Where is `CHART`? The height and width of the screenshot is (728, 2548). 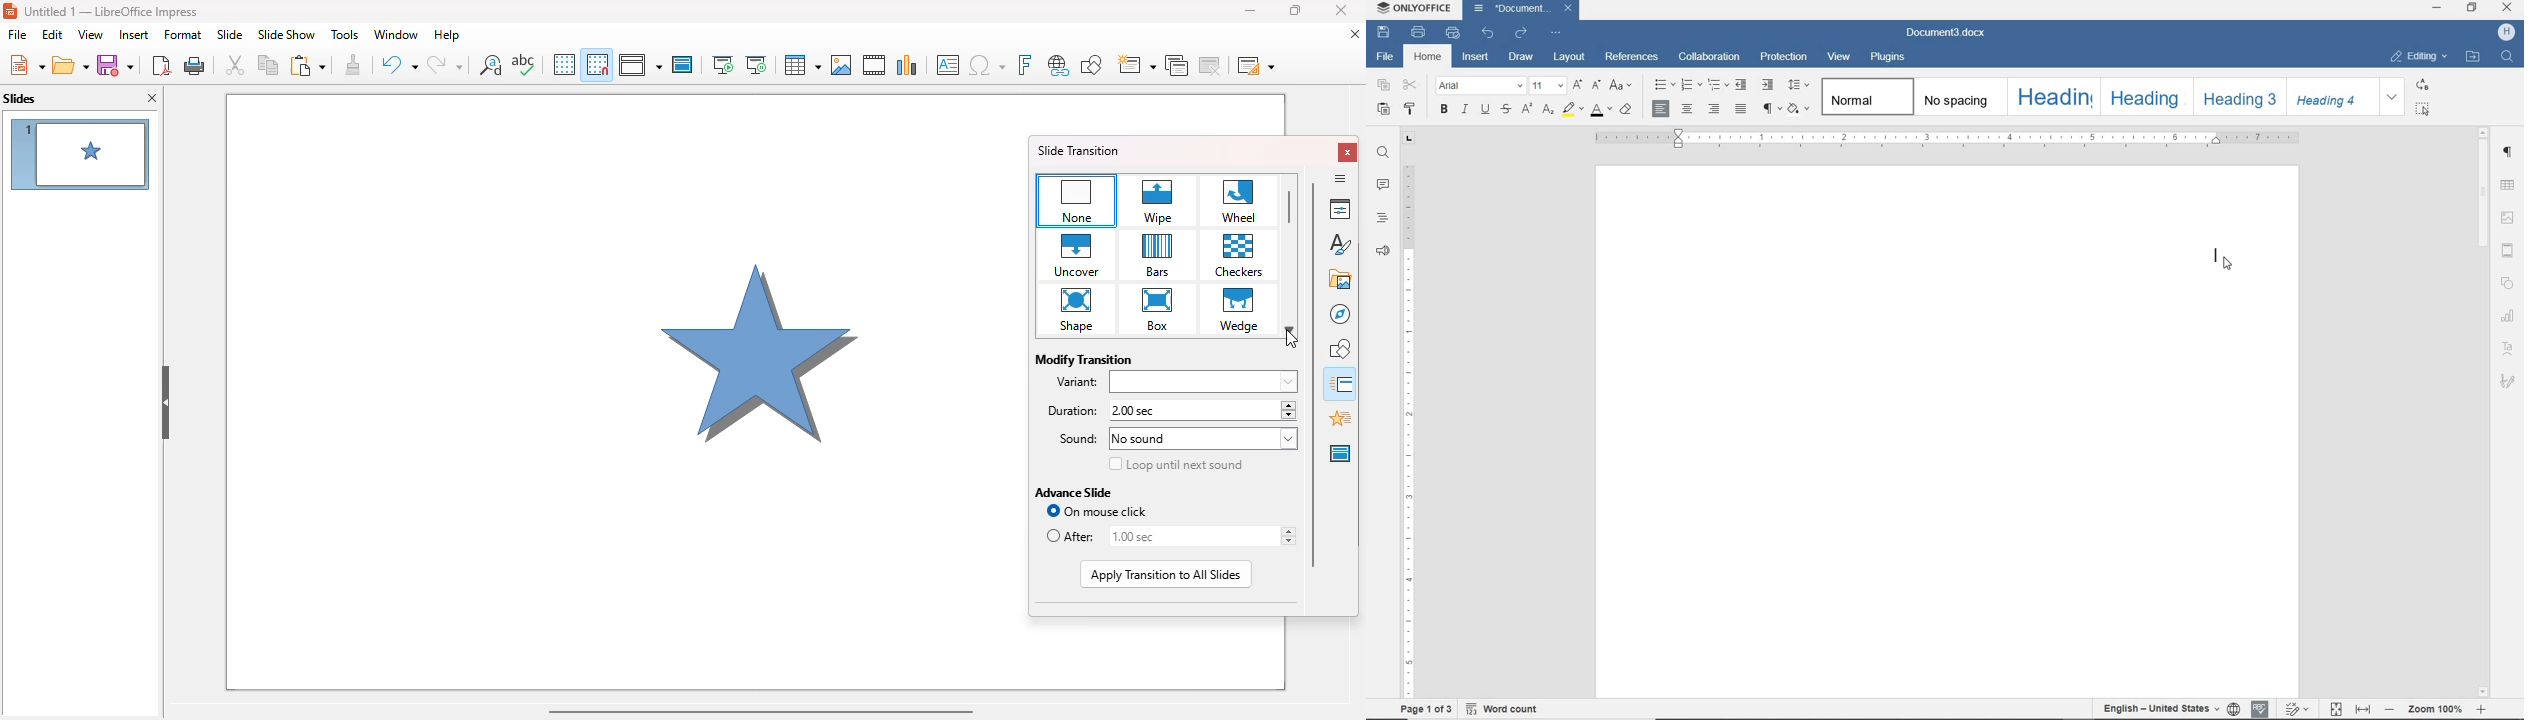
CHART is located at coordinates (2510, 317).